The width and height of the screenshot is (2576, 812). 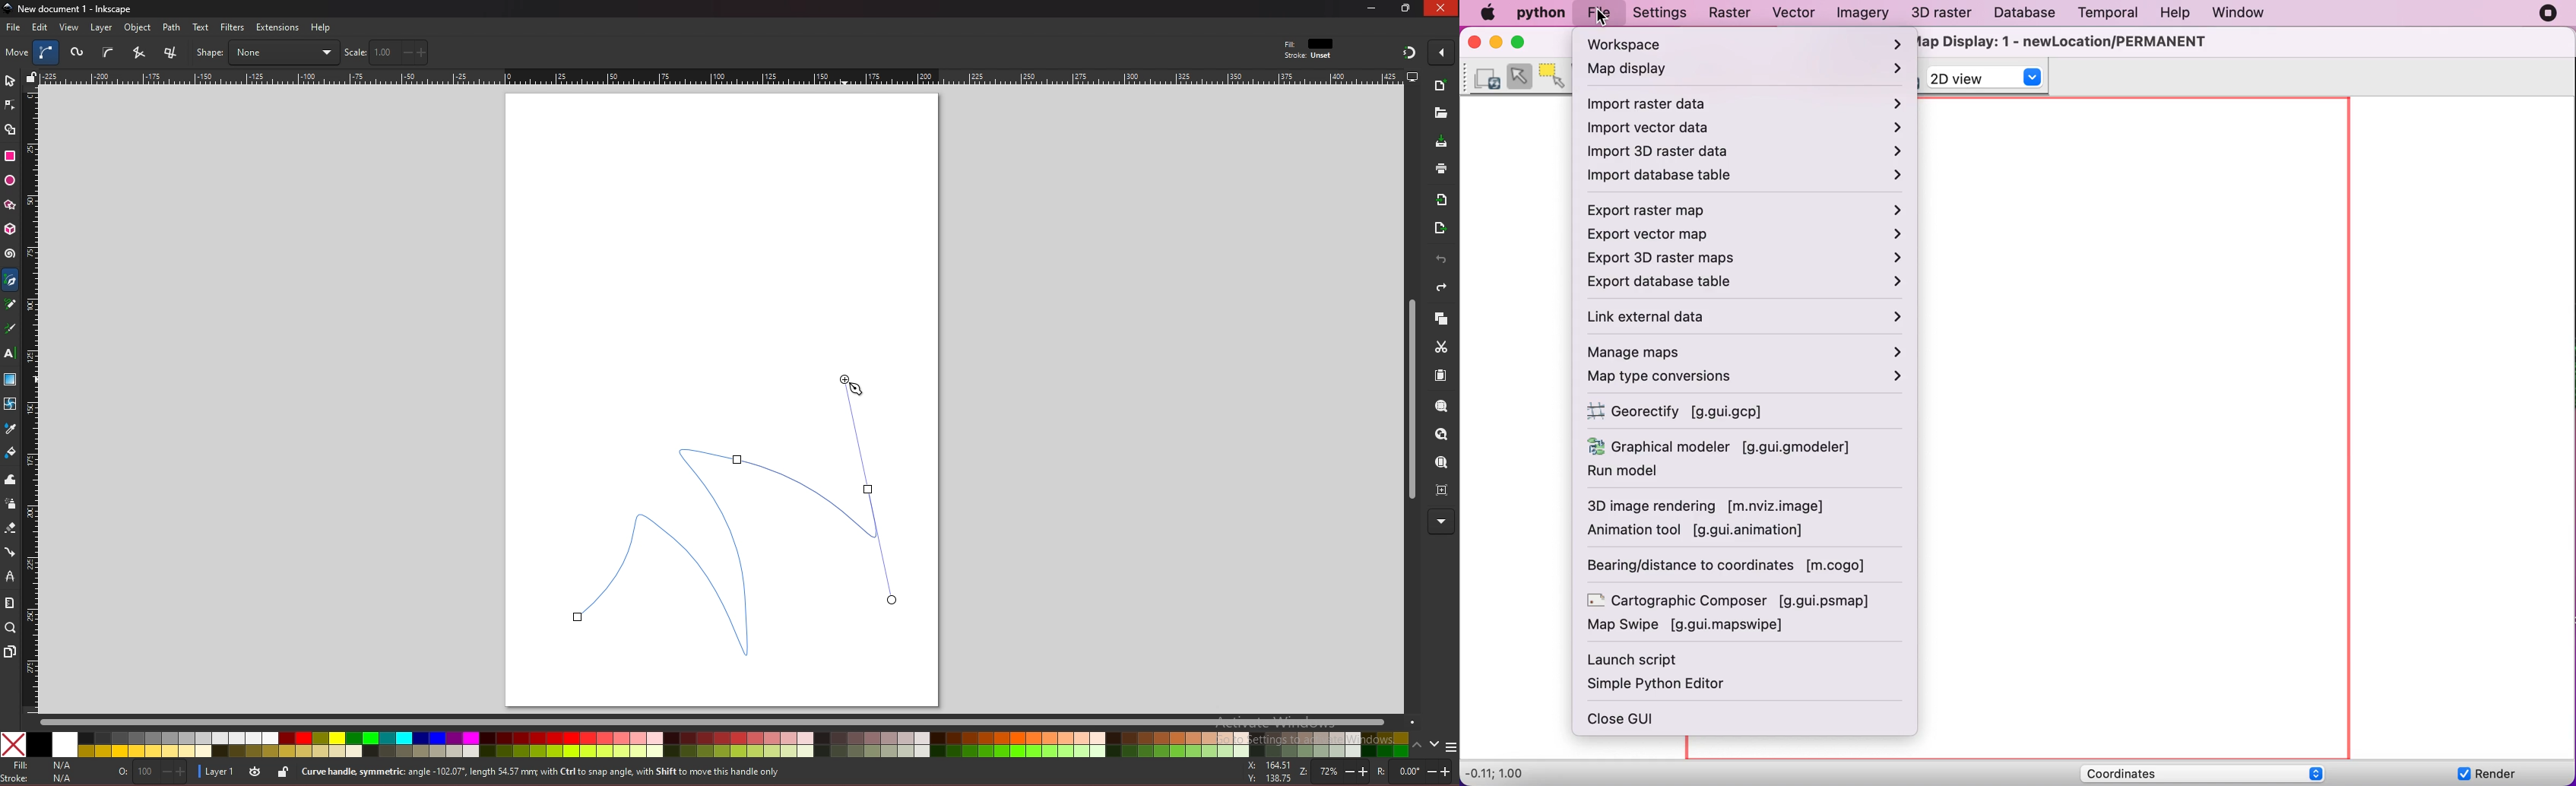 I want to click on view, so click(x=70, y=27).